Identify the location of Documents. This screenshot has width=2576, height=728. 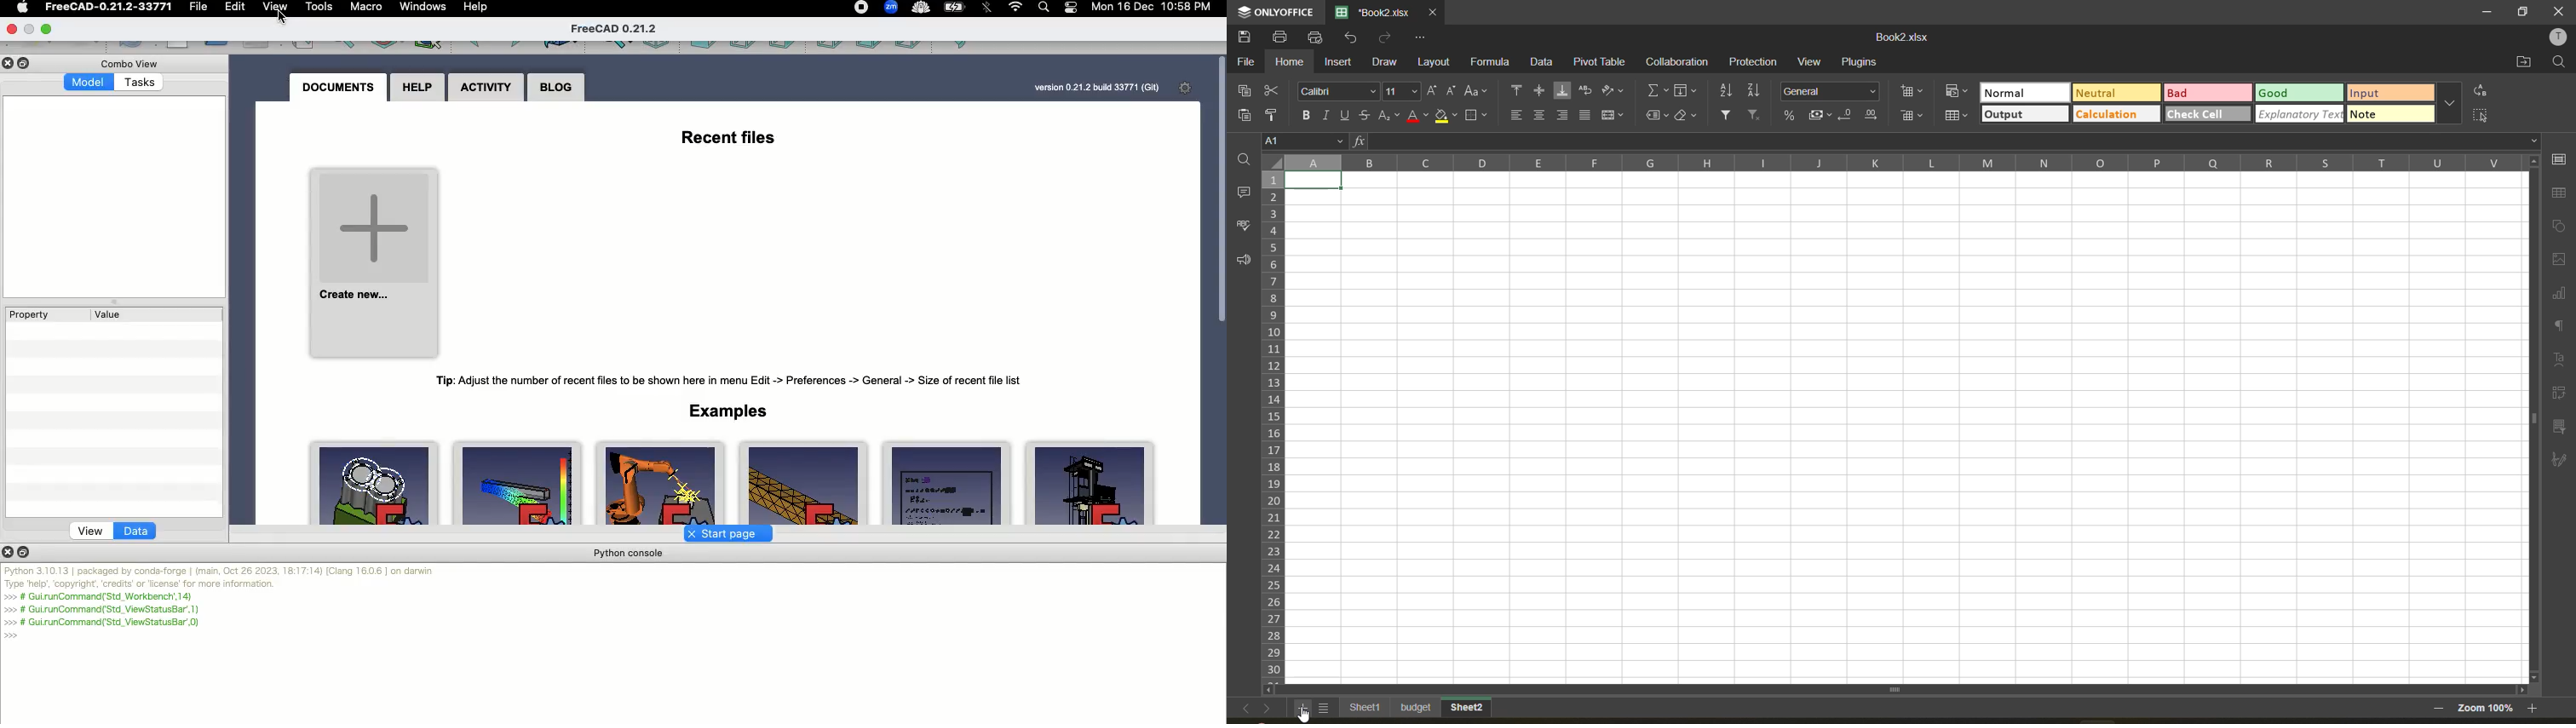
(338, 87).